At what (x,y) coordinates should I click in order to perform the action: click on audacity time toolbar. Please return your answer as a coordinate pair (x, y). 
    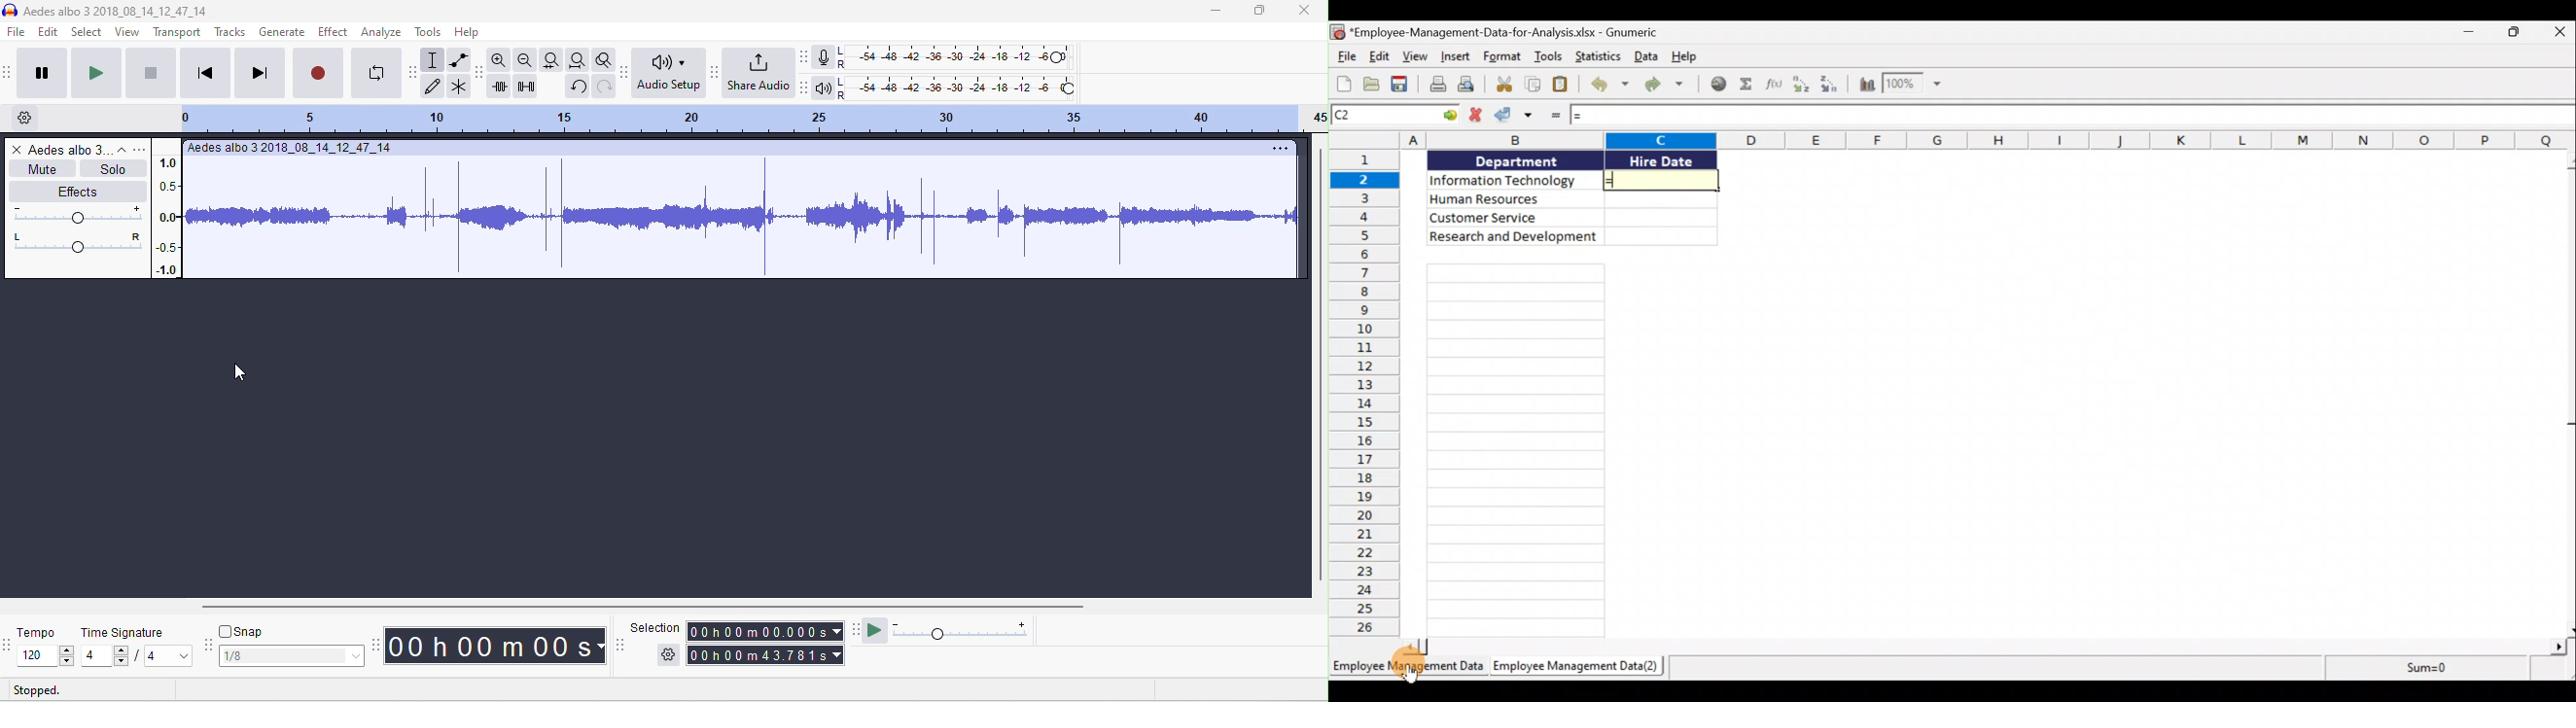
    Looking at the image, I should click on (375, 644).